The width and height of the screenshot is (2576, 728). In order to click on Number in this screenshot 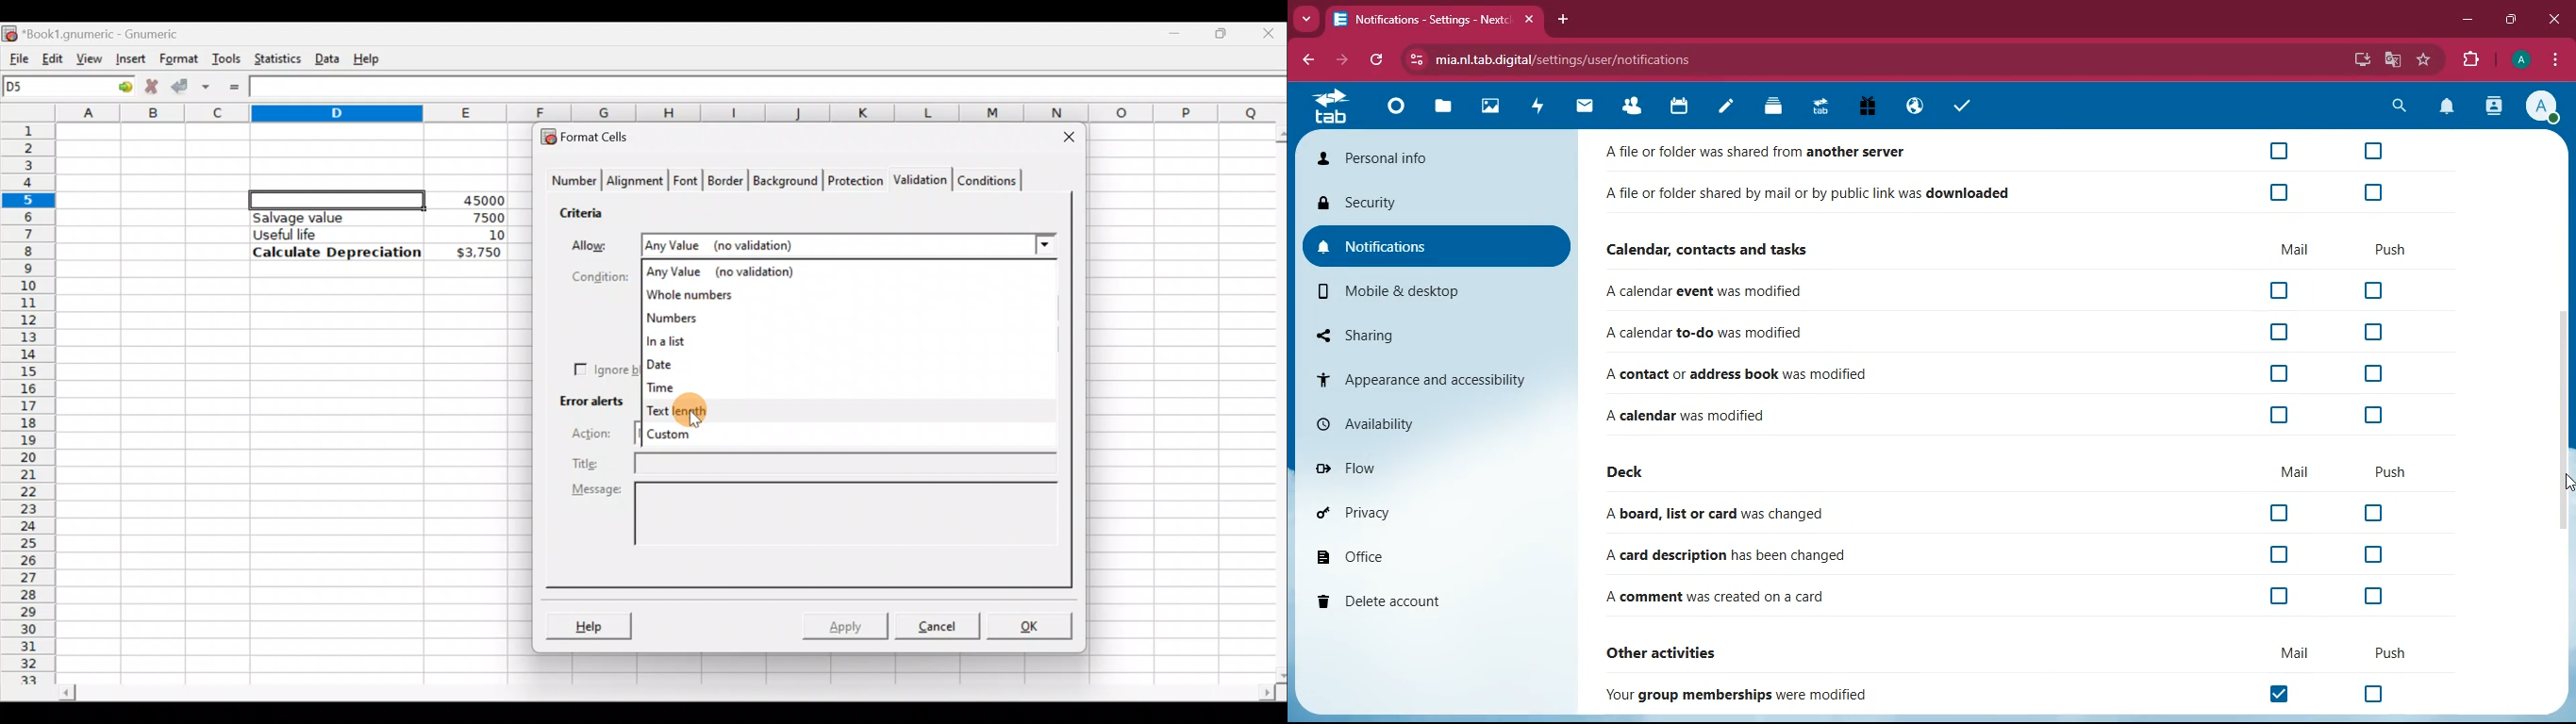, I will do `click(571, 182)`.